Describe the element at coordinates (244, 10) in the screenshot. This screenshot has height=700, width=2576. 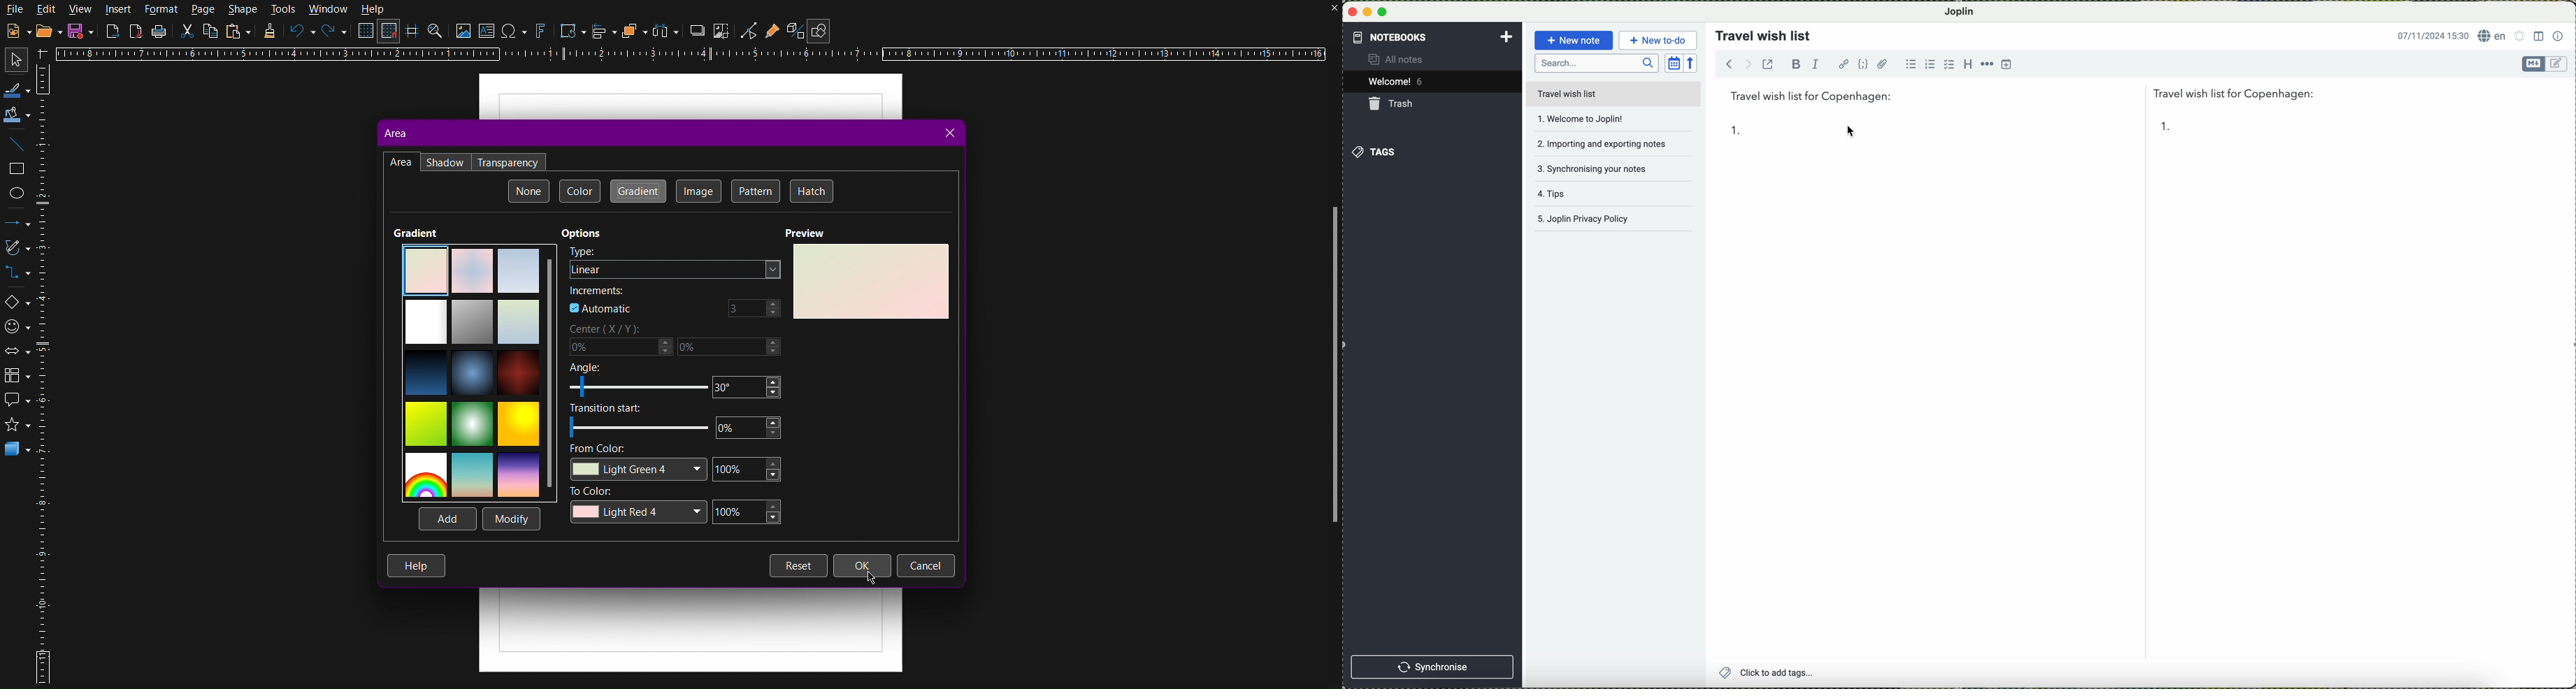
I see `Shape` at that location.